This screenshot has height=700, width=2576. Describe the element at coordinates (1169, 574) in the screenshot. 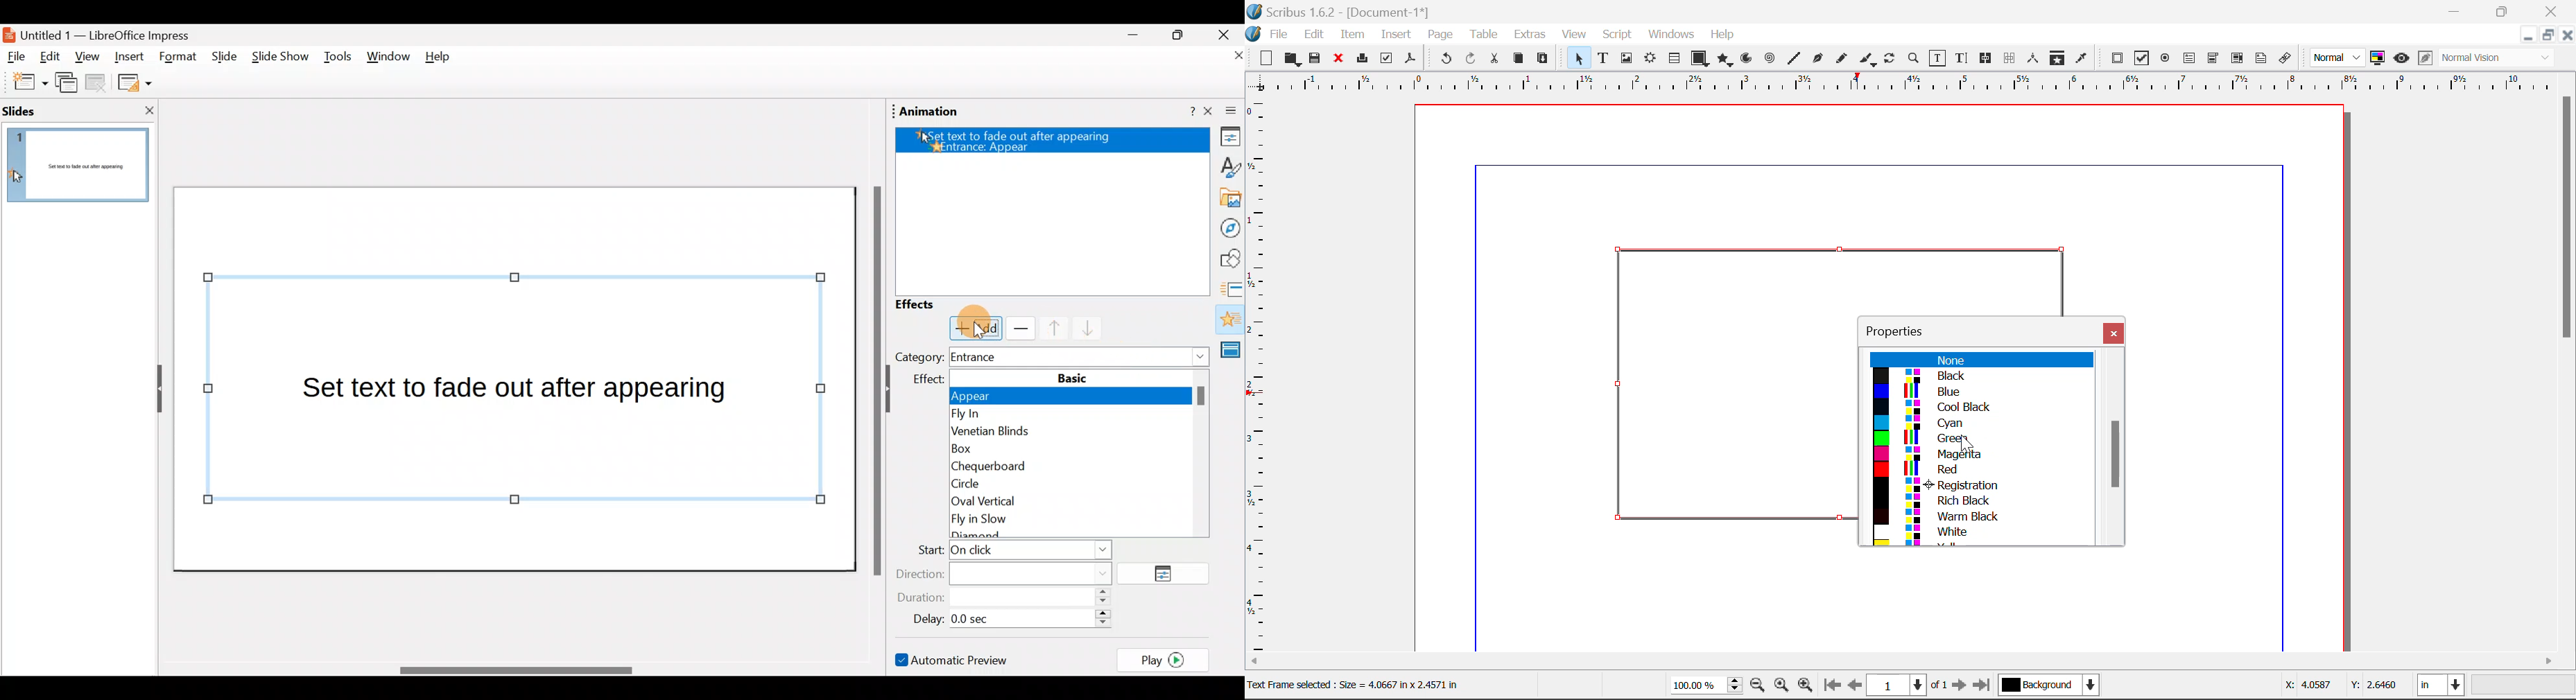

I see `Options` at that location.